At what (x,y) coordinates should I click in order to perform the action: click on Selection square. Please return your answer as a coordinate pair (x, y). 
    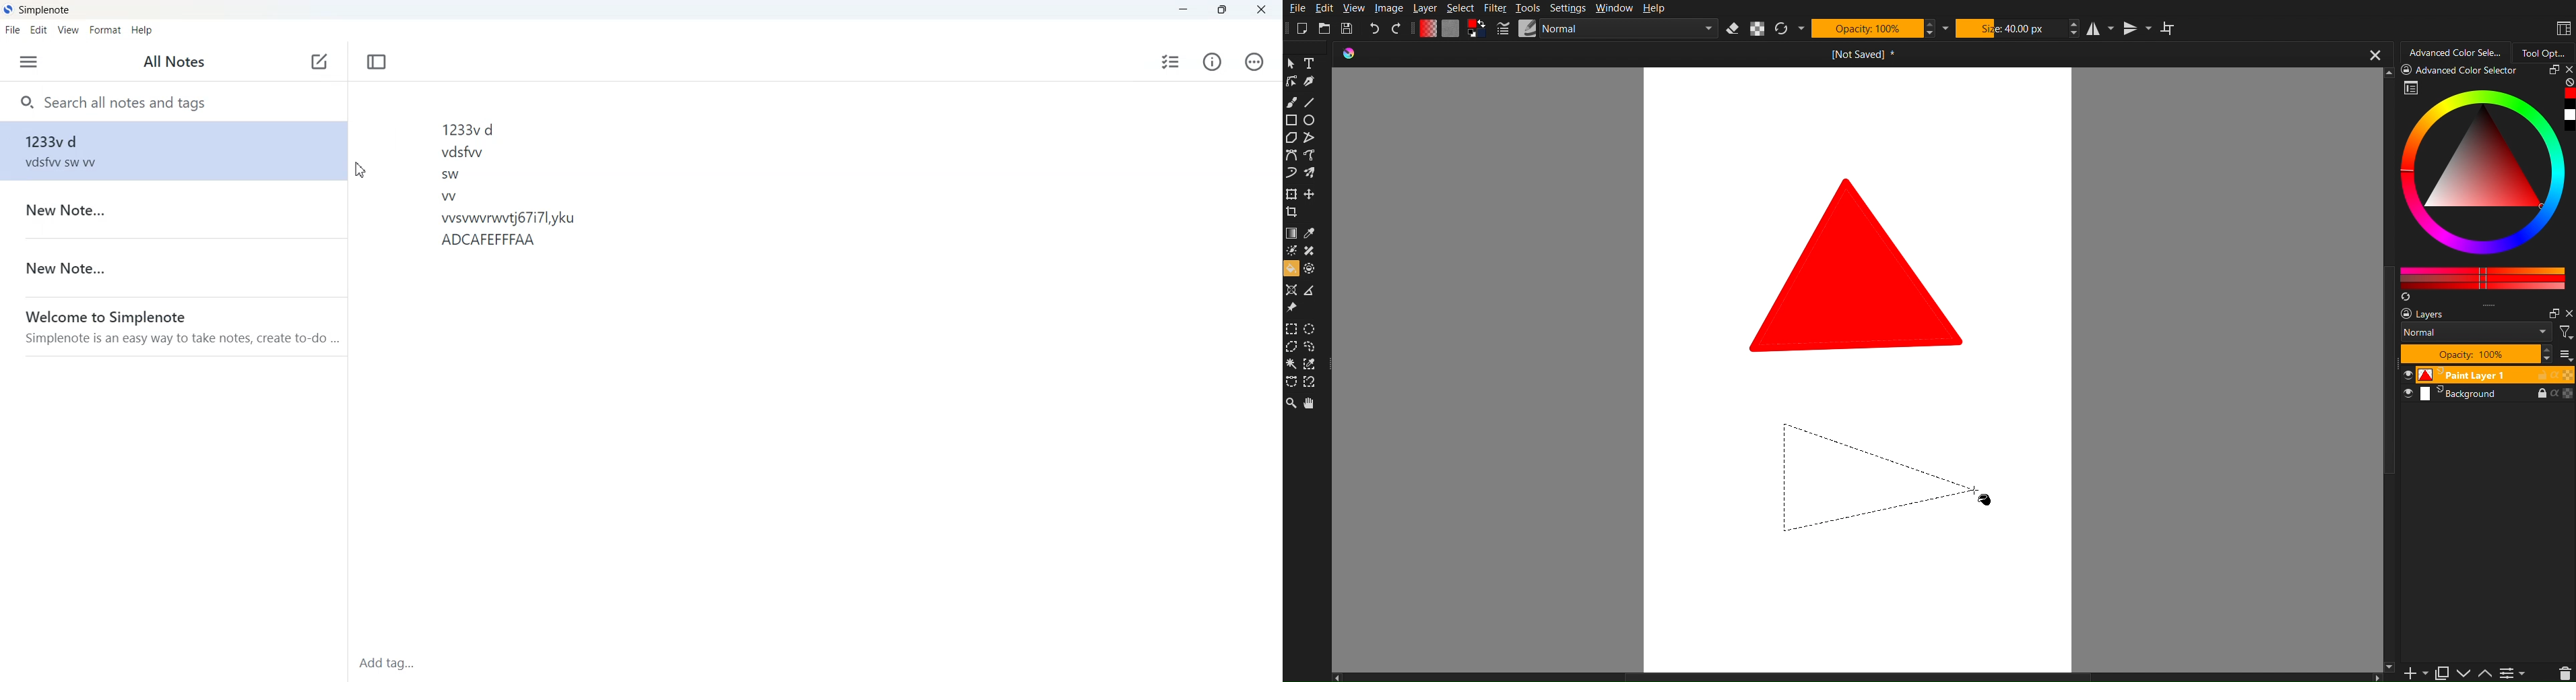
    Looking at the image, I should click on (1291, 329).